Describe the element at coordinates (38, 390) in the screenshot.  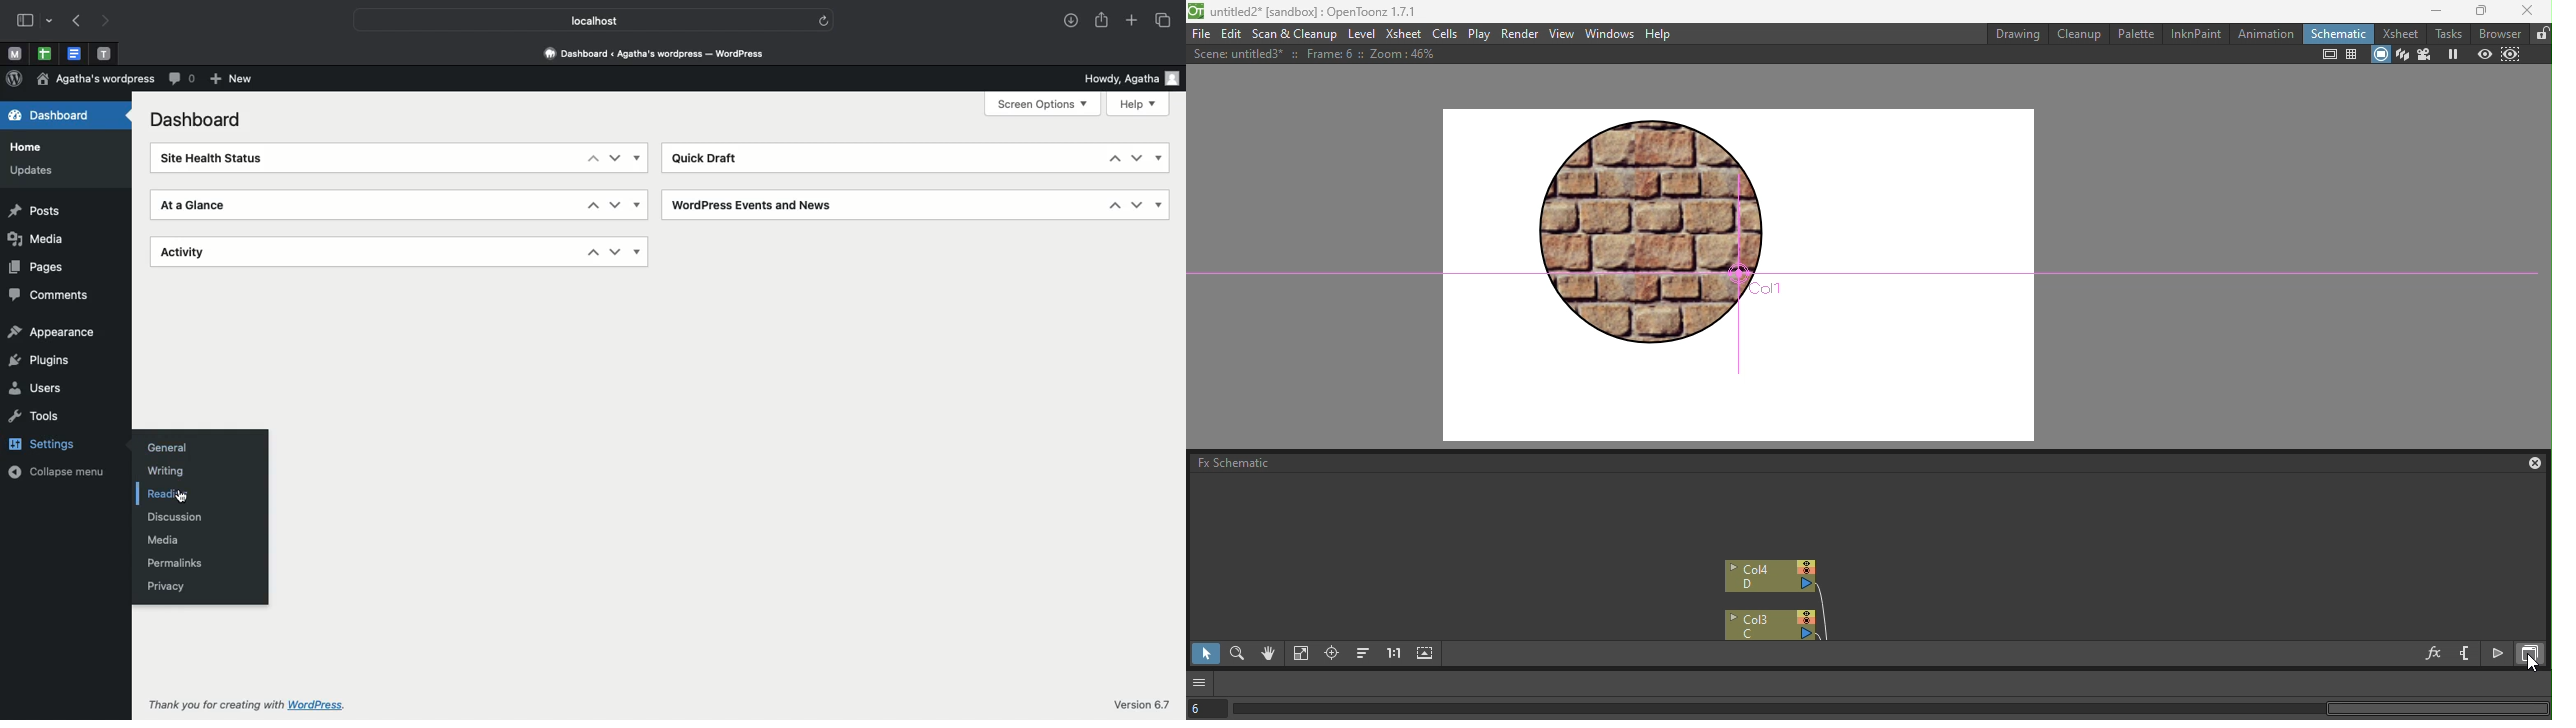
I see `Users` at that location.